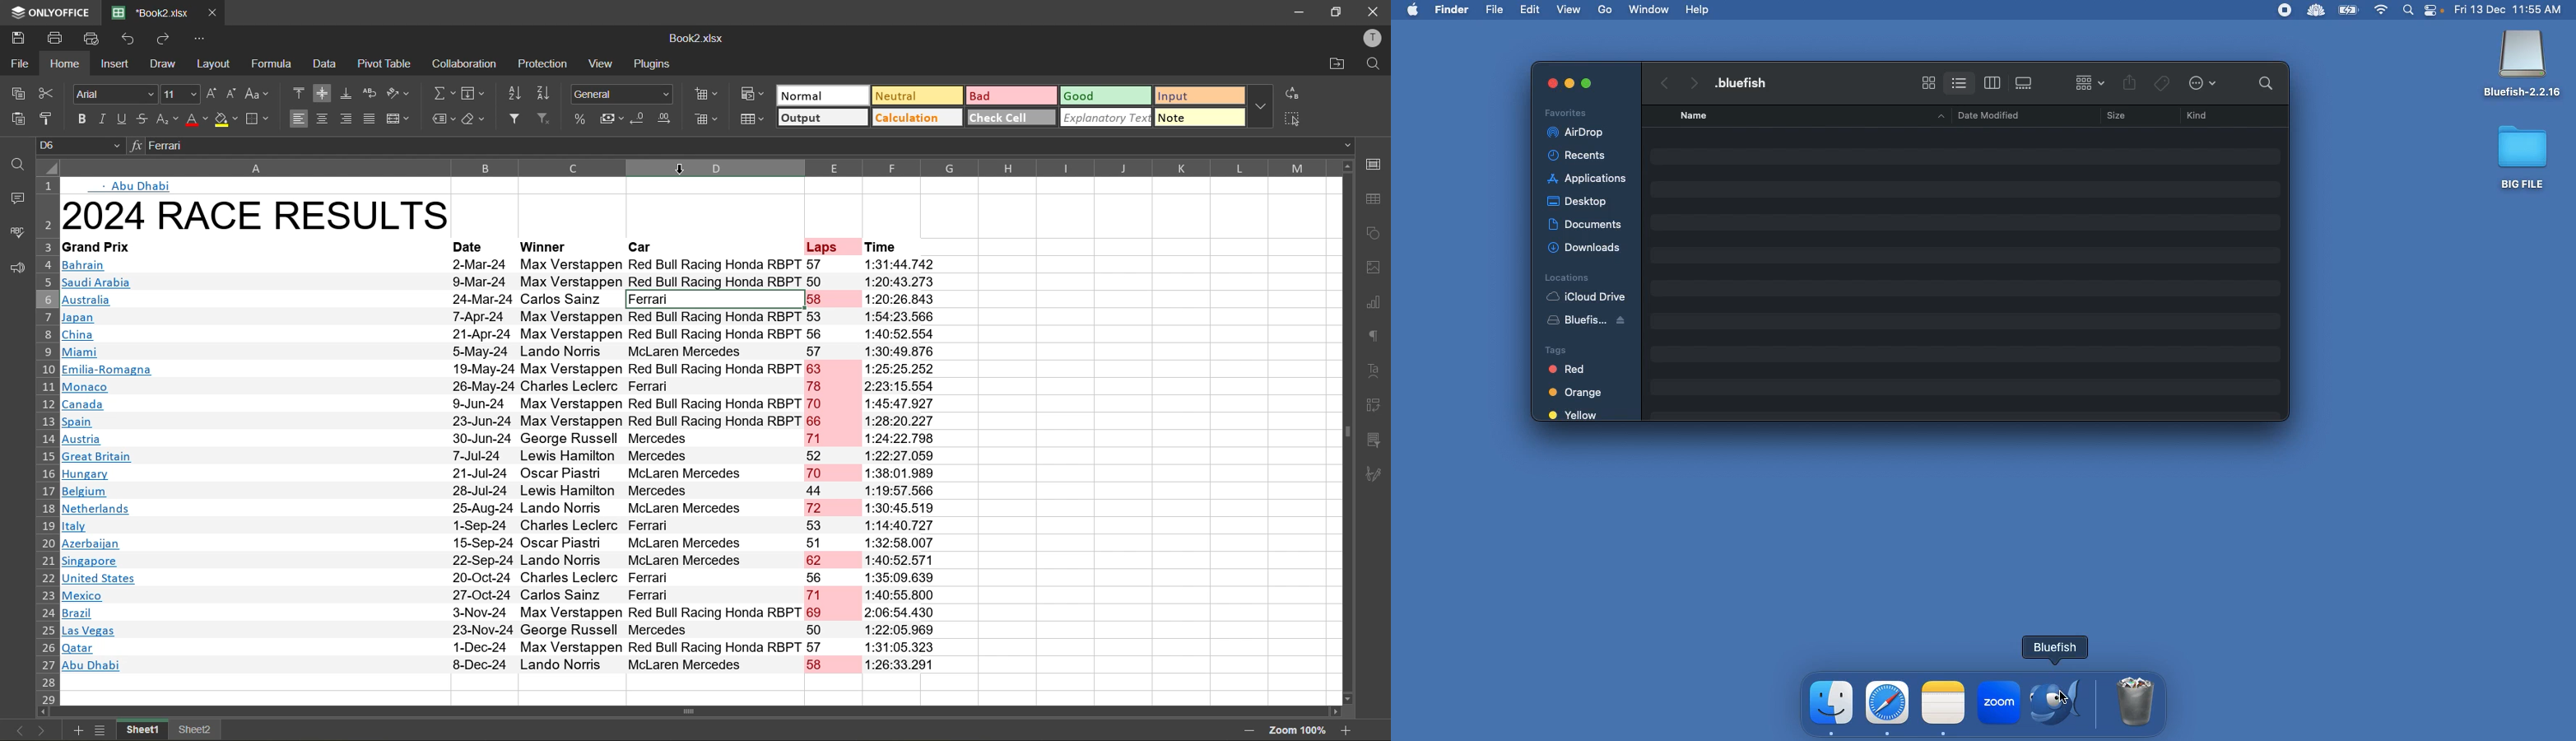  Describe the element at coordinates (260, 119) in the screenshot. I see `borders` at that location.